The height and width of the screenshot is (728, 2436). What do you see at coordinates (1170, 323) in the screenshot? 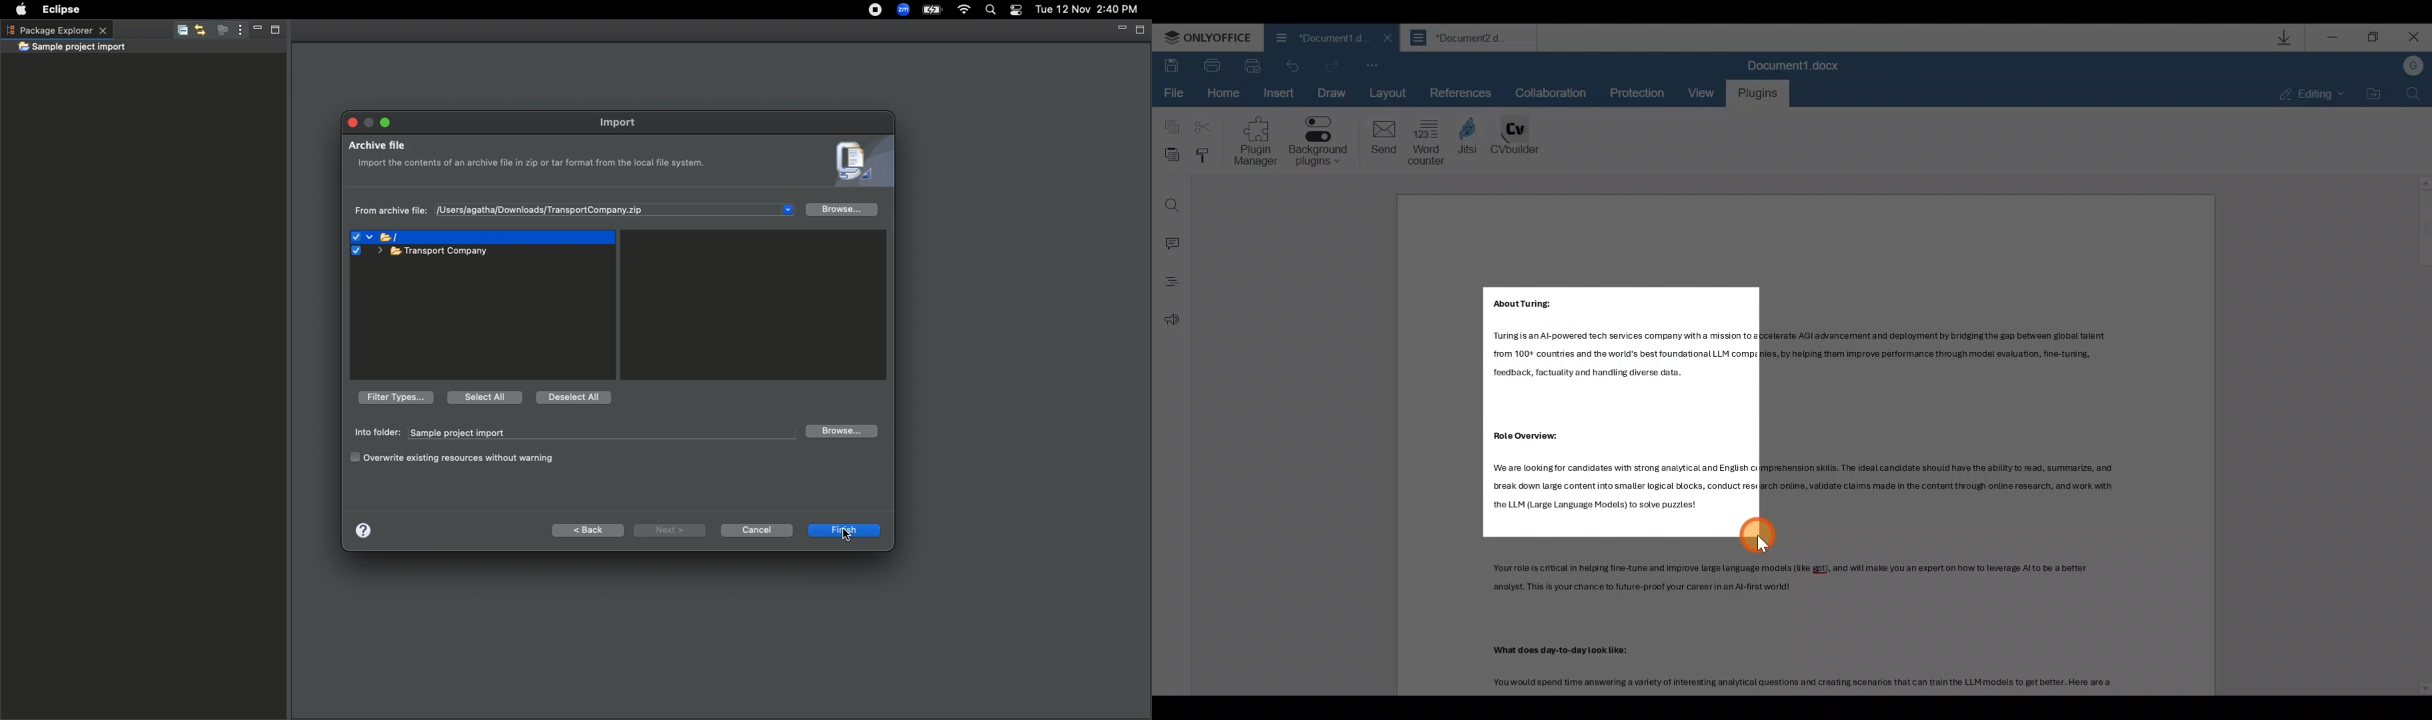
I see `Feedback & support` at bounding box center [1170, 323].